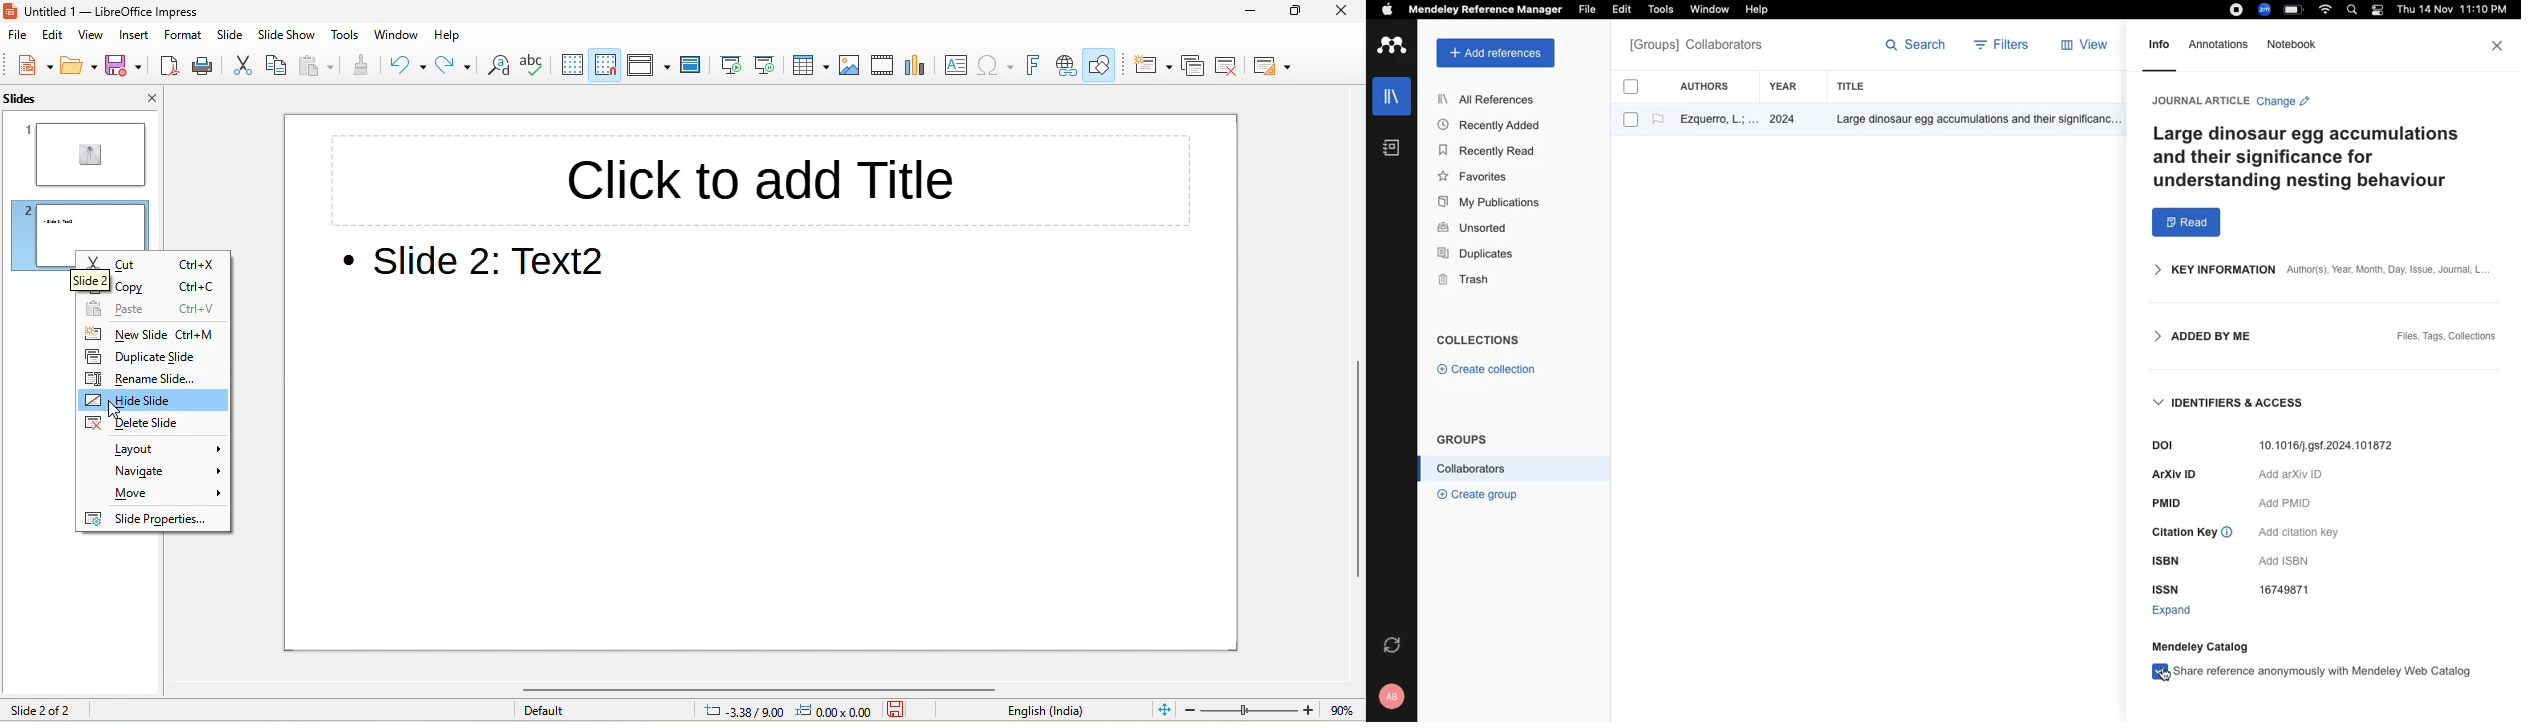  What do you see at coordinates (207, 67) in the screenshot?
I see `print` at bounding box center [207, 67].